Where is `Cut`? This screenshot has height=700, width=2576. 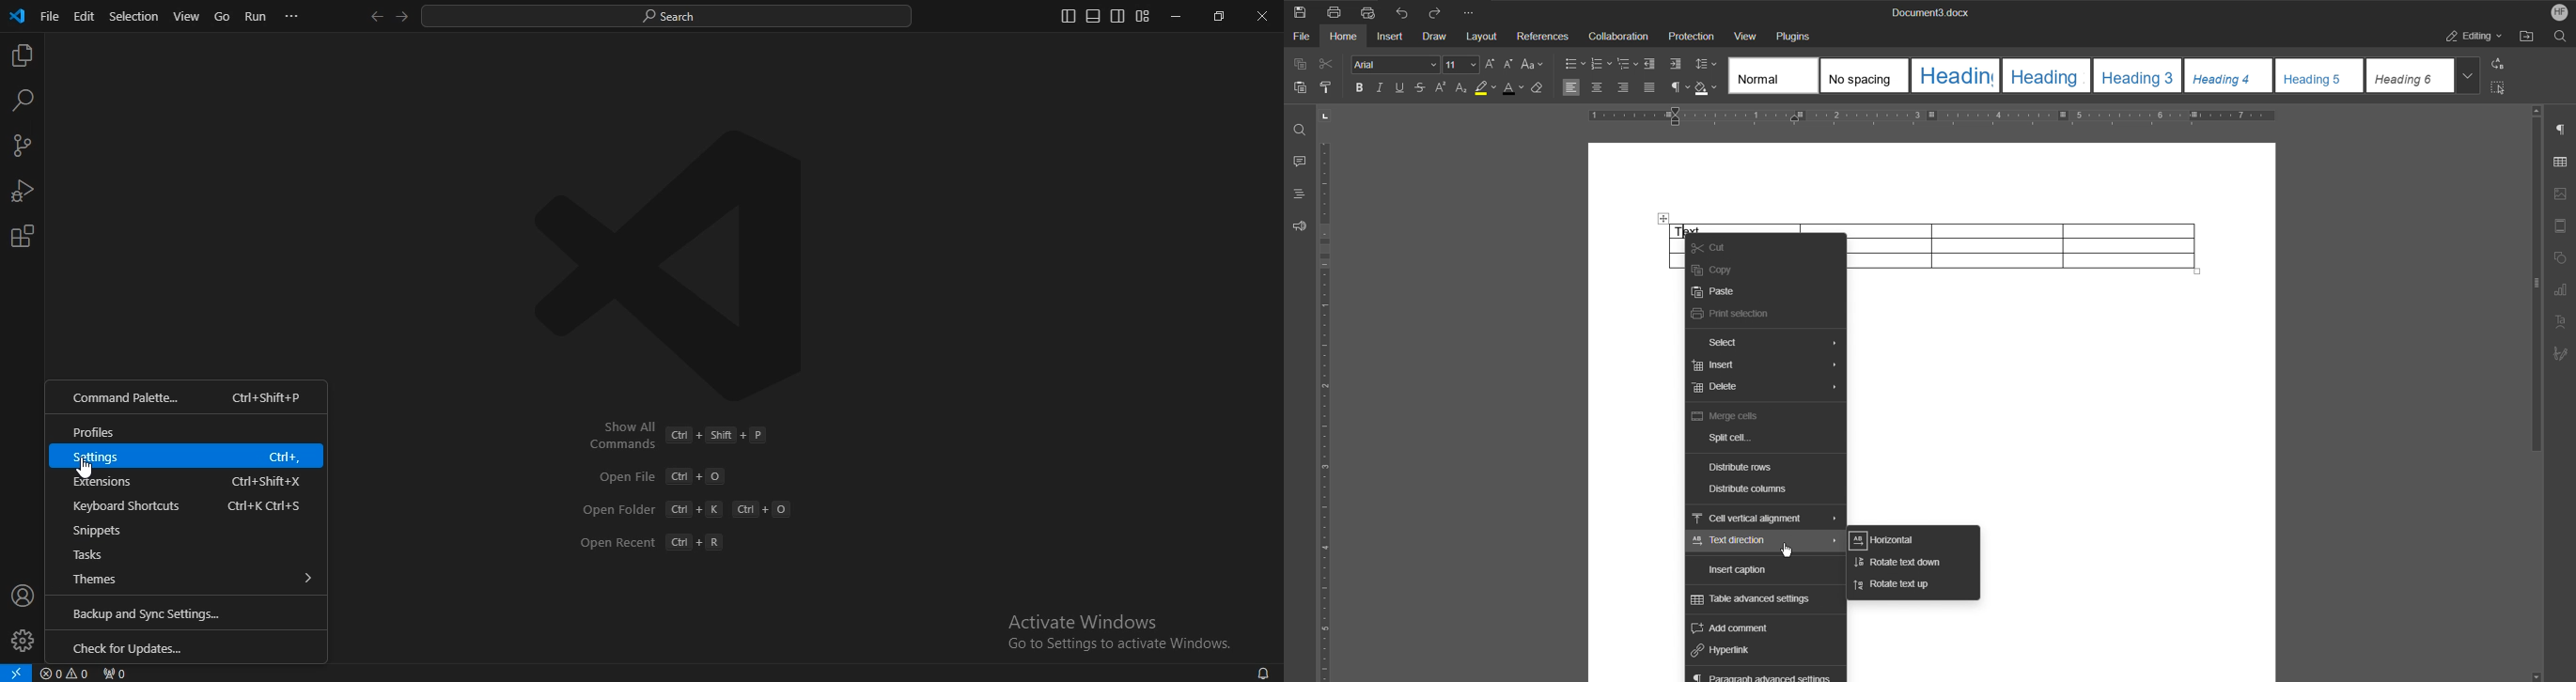
Cut is located at coordinates (1326, 64).